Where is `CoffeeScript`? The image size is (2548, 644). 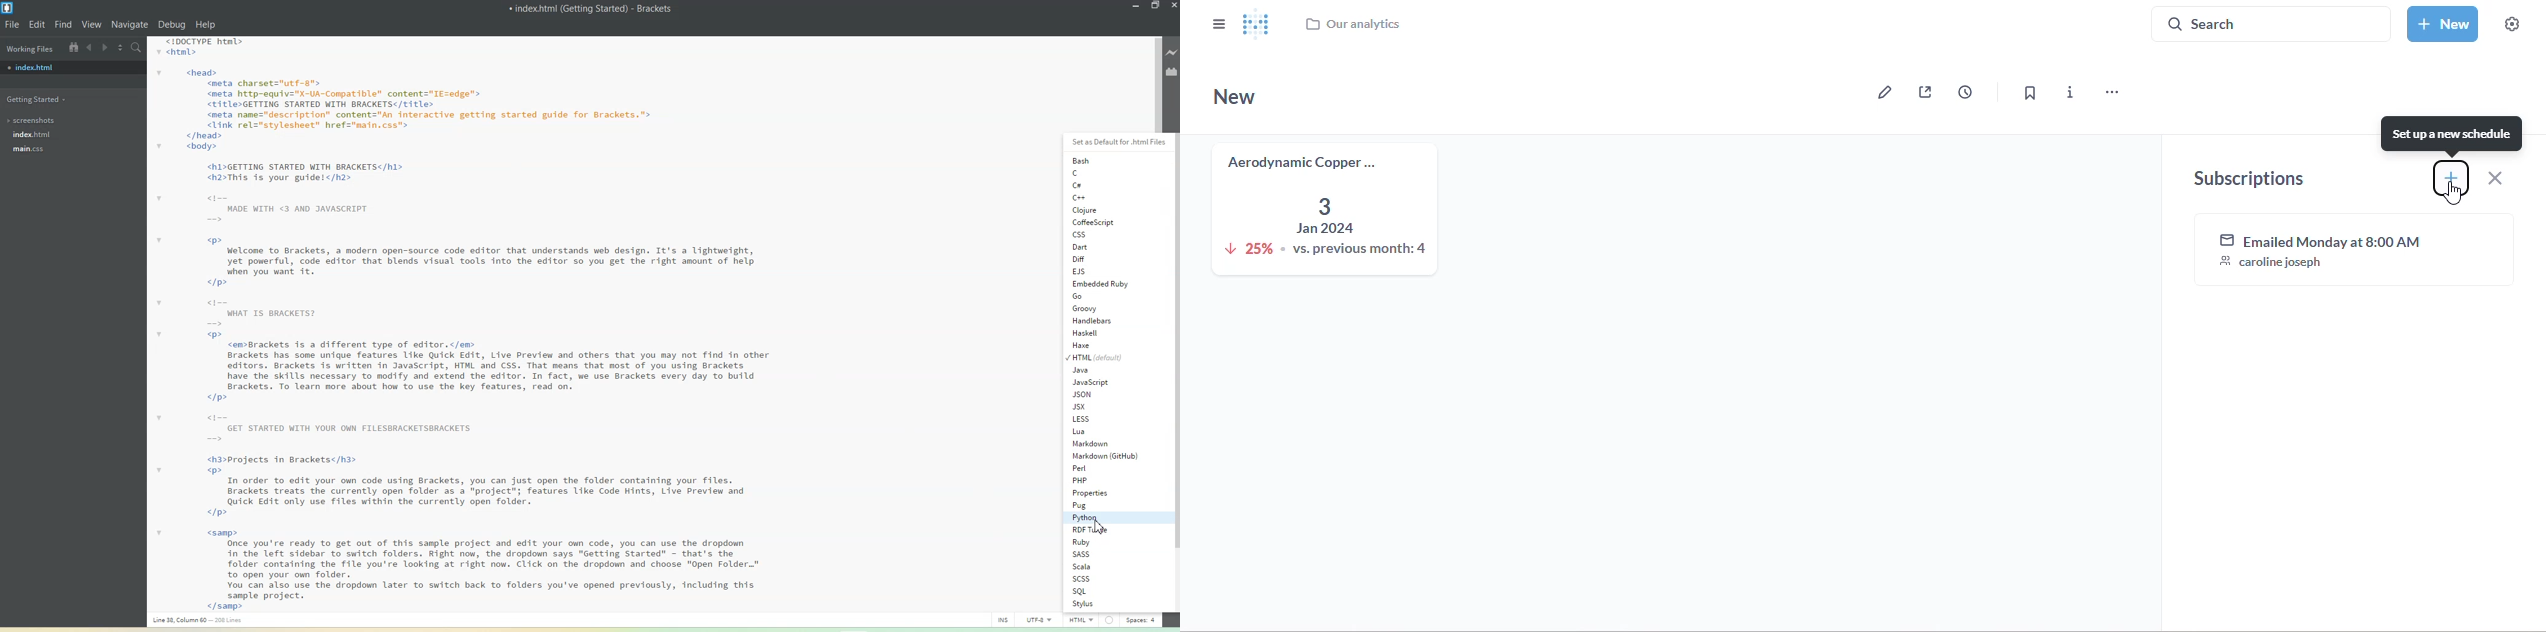
CoffeeScript is located at coordinates (1092, 223).